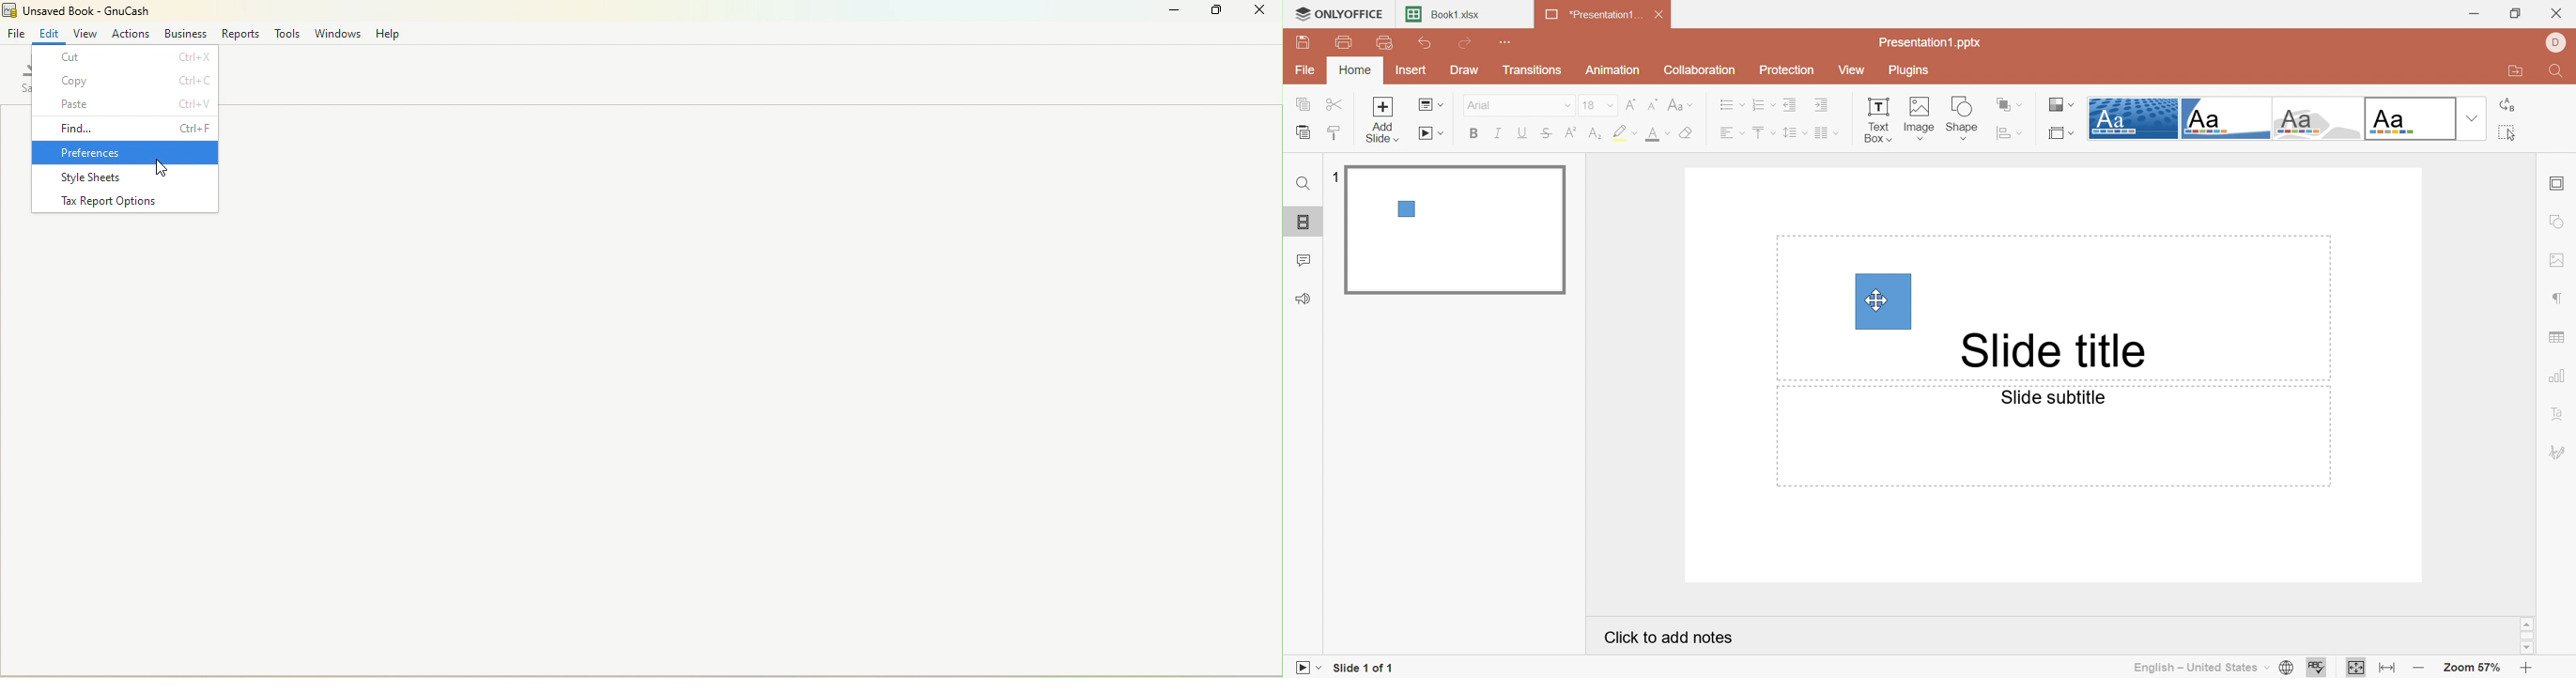  Describe the element at coordinates (2530, 636) in the screenshot. I see `Scroll Bar` at that location.